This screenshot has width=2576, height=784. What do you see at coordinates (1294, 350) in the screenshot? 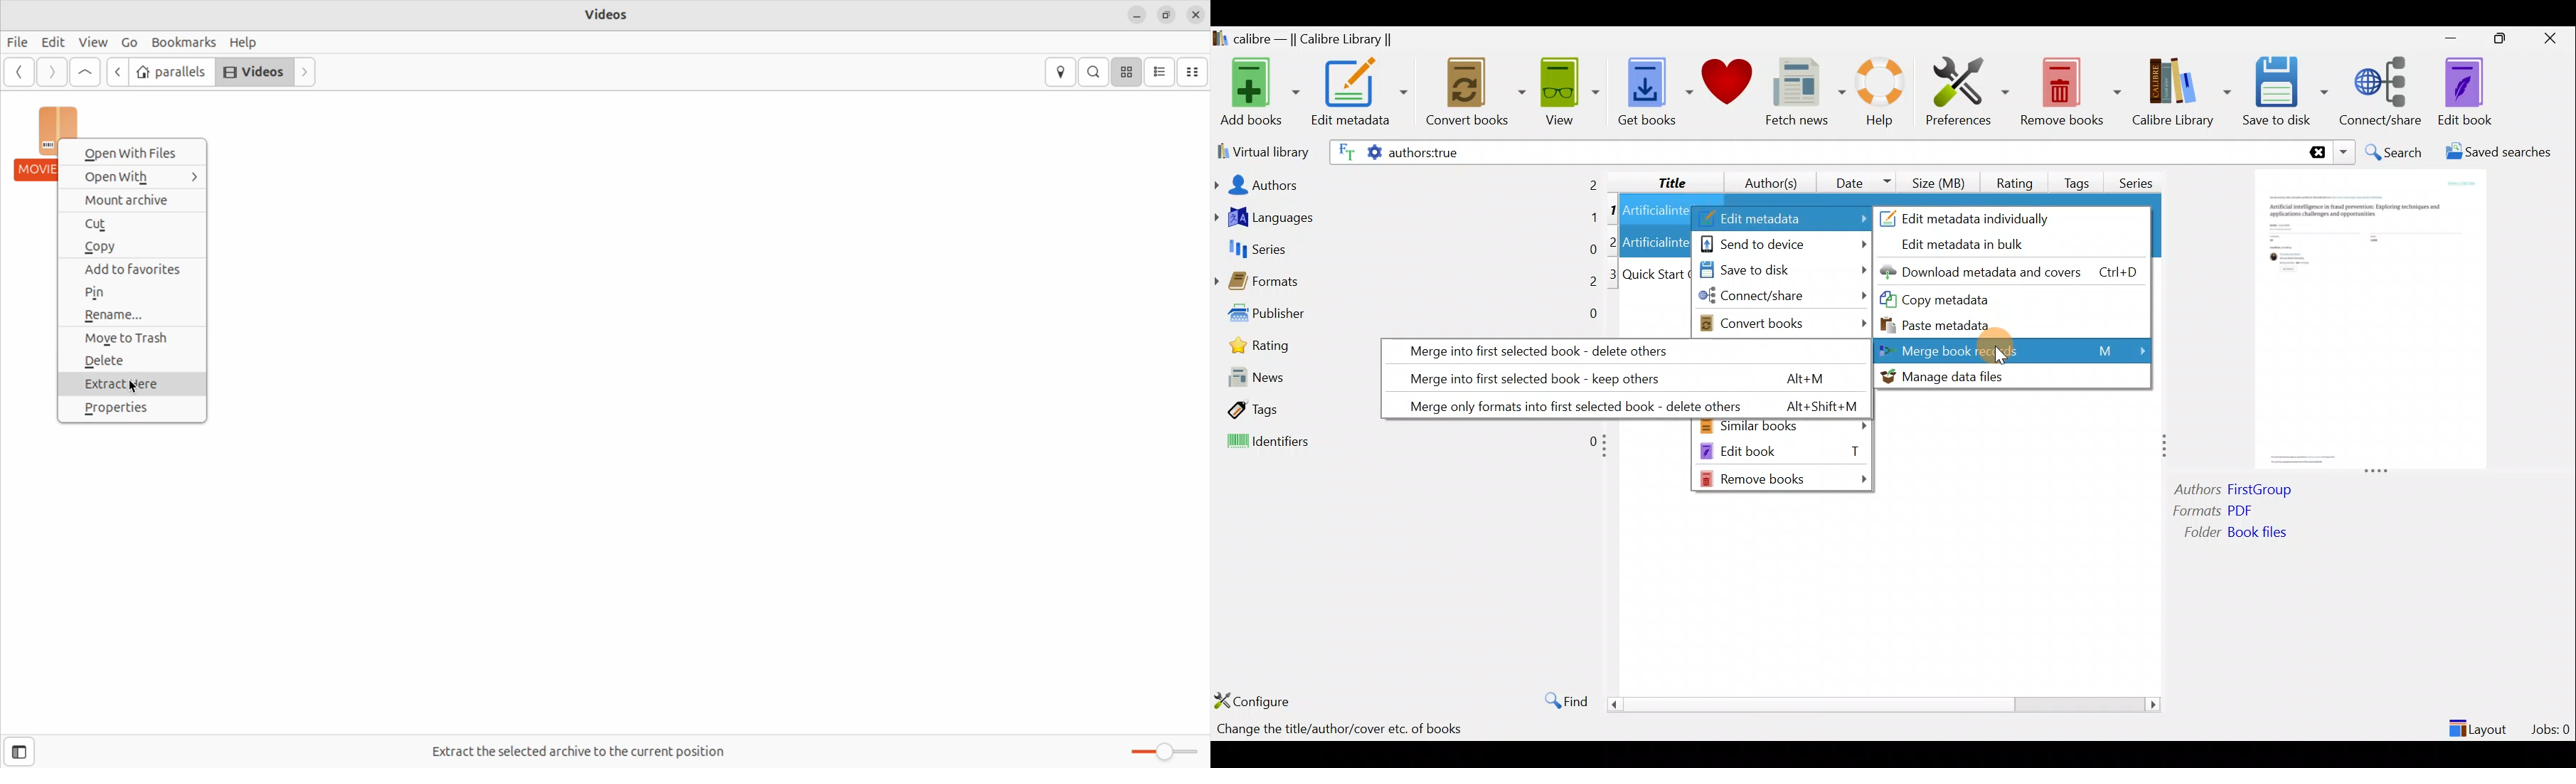
I see `Rating` at bounding box center [1294, 350].